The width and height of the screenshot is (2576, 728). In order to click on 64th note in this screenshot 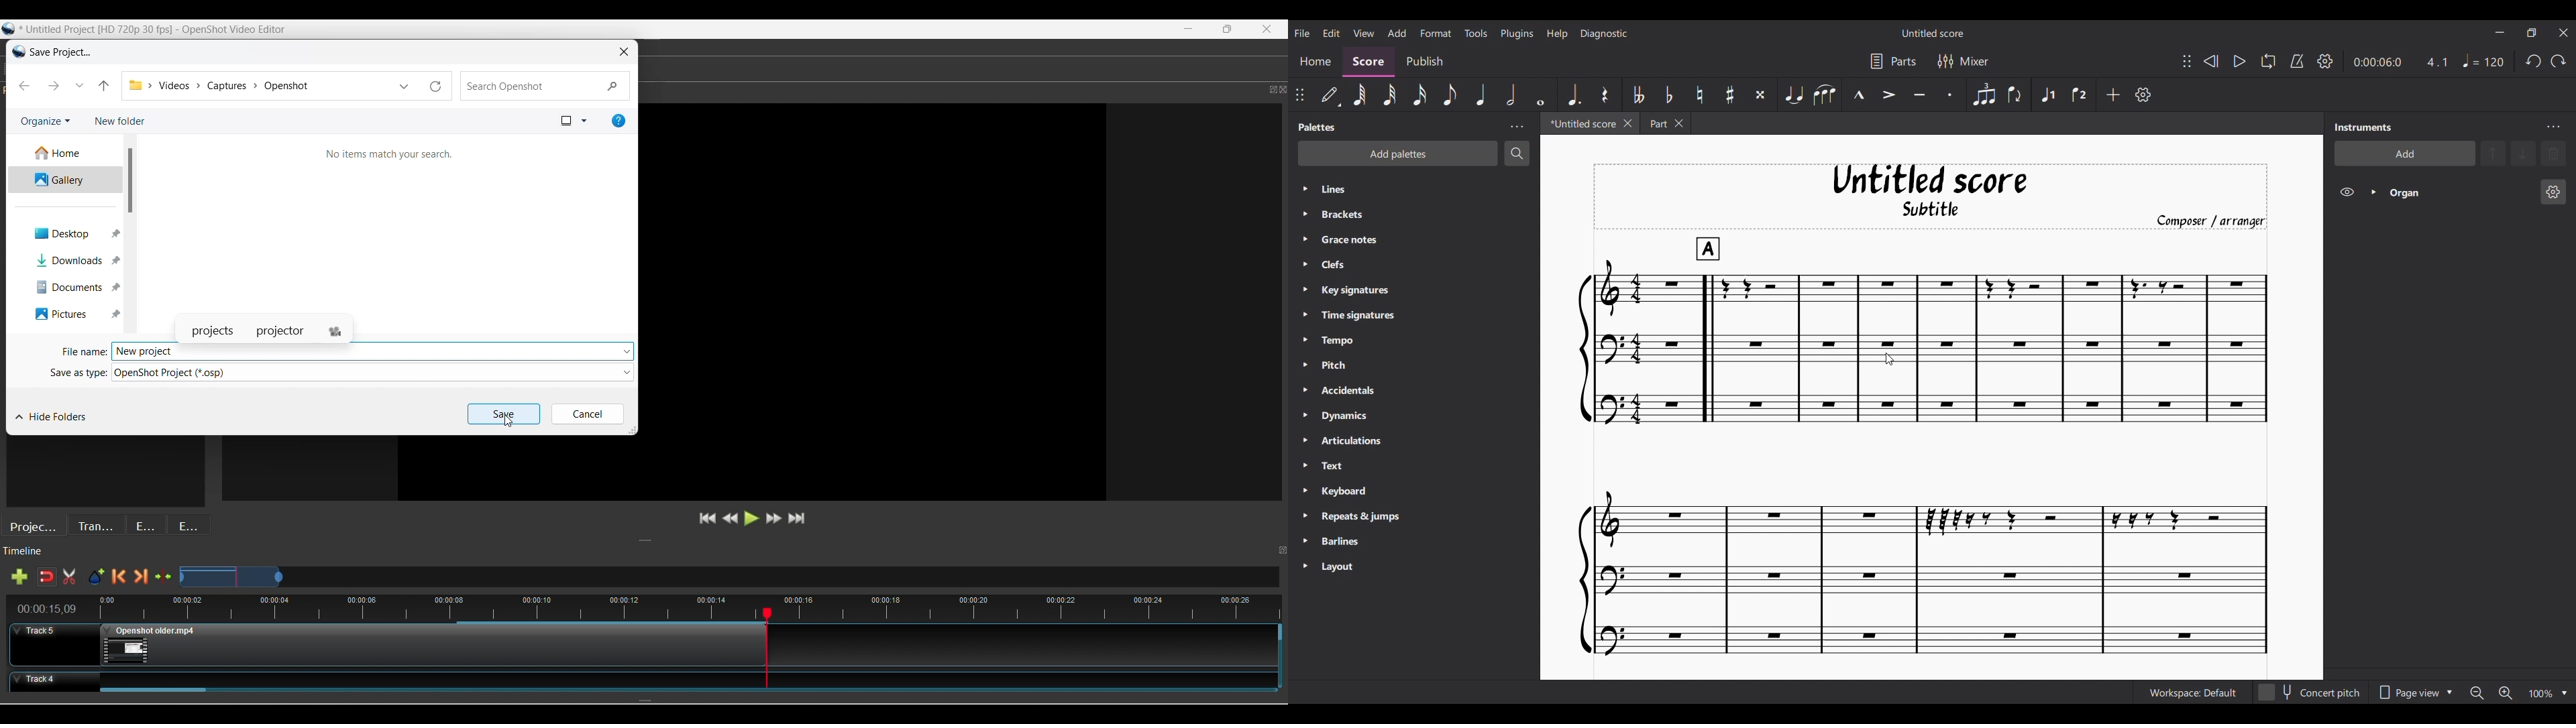, I will do `click(1360, 95)`.